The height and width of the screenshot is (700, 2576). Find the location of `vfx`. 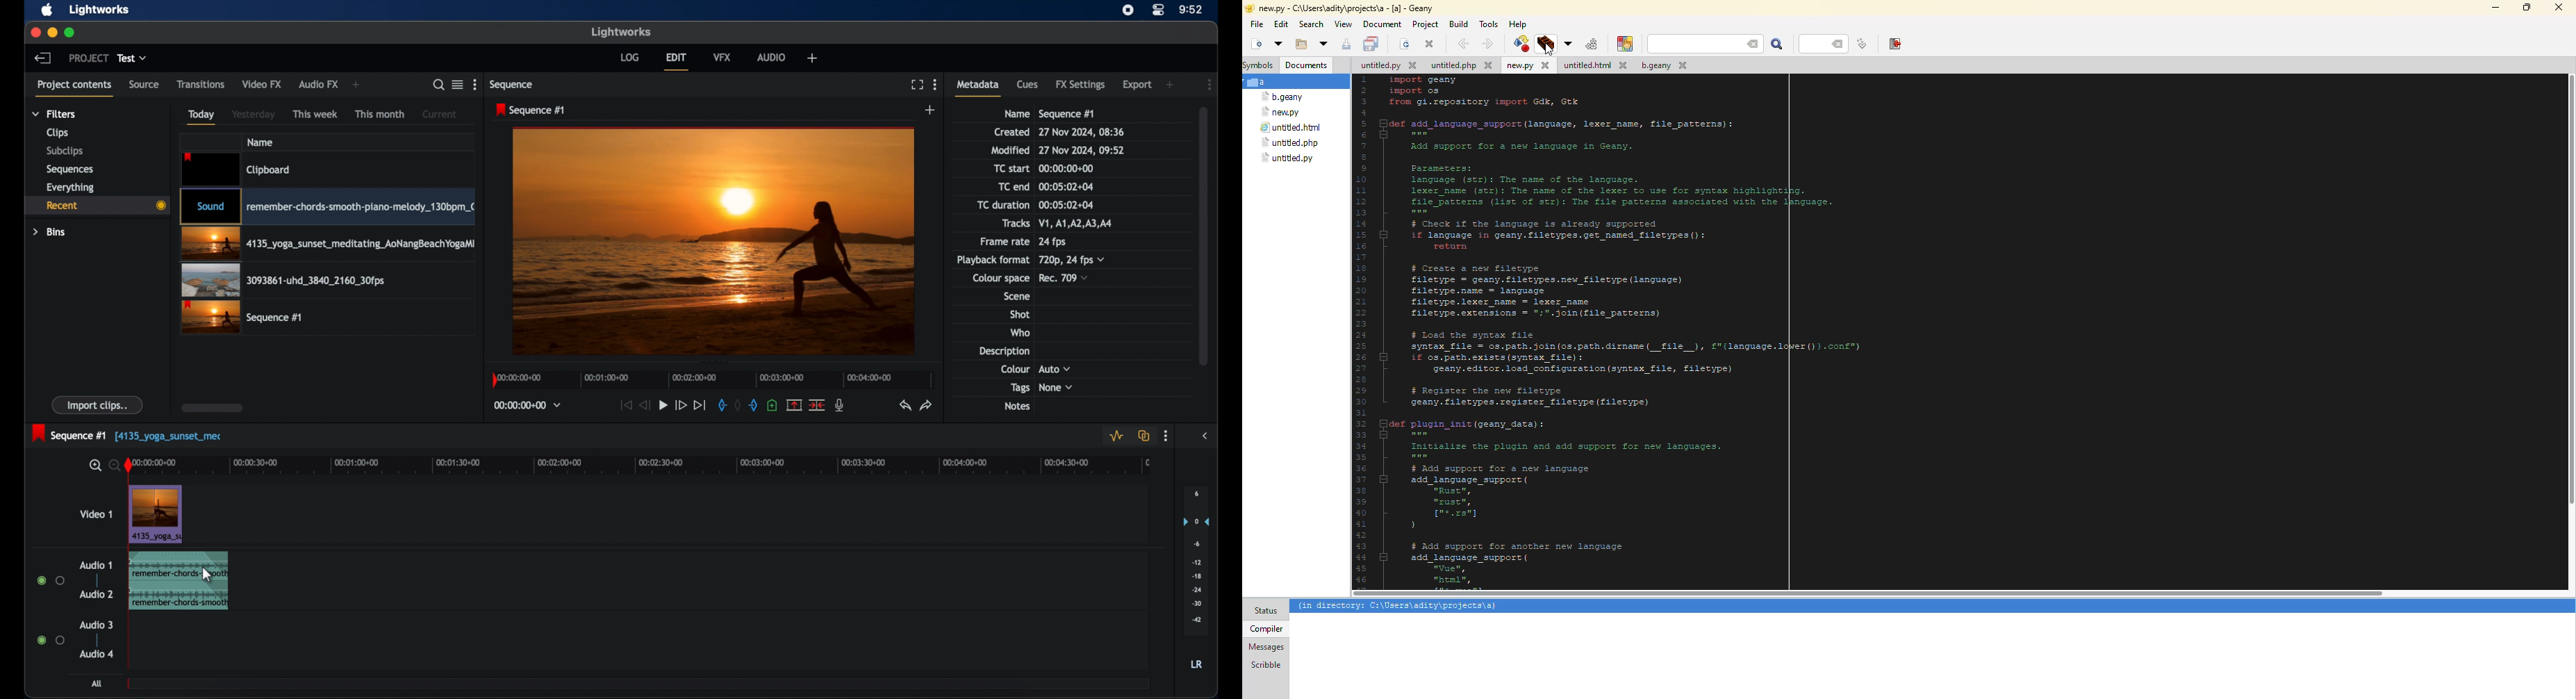

vfx is located at coordinates (723, 56).